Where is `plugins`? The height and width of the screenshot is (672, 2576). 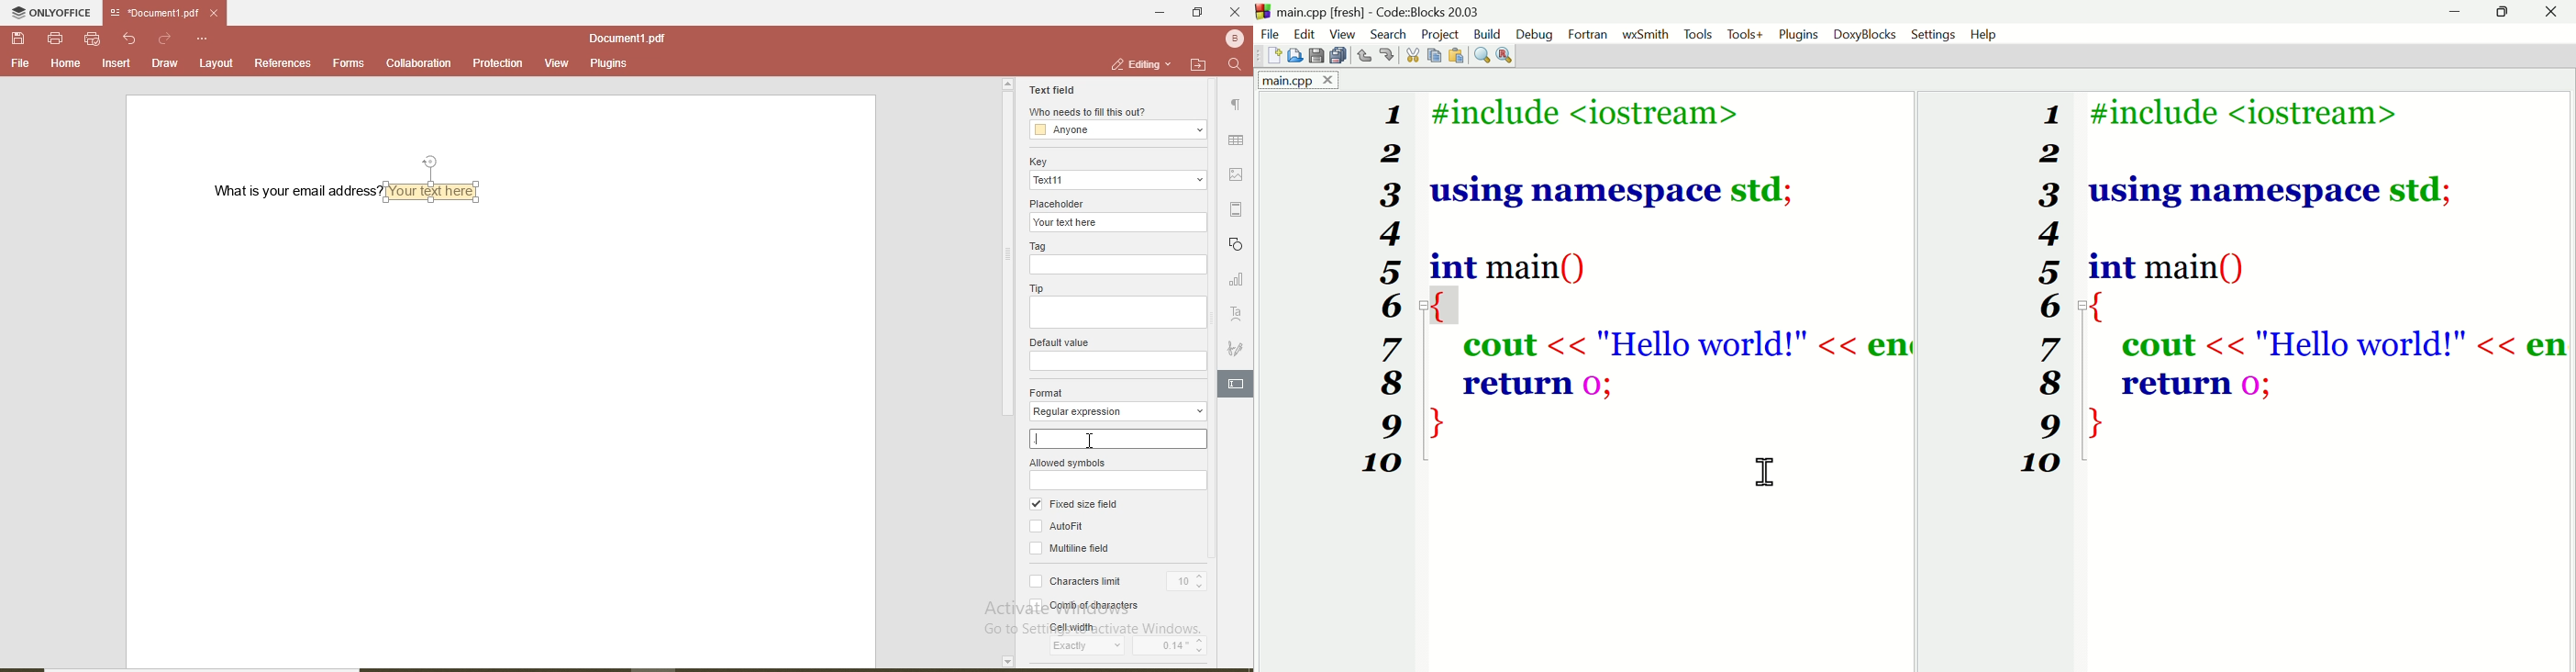 plugins is located at coordinates (607, 65).